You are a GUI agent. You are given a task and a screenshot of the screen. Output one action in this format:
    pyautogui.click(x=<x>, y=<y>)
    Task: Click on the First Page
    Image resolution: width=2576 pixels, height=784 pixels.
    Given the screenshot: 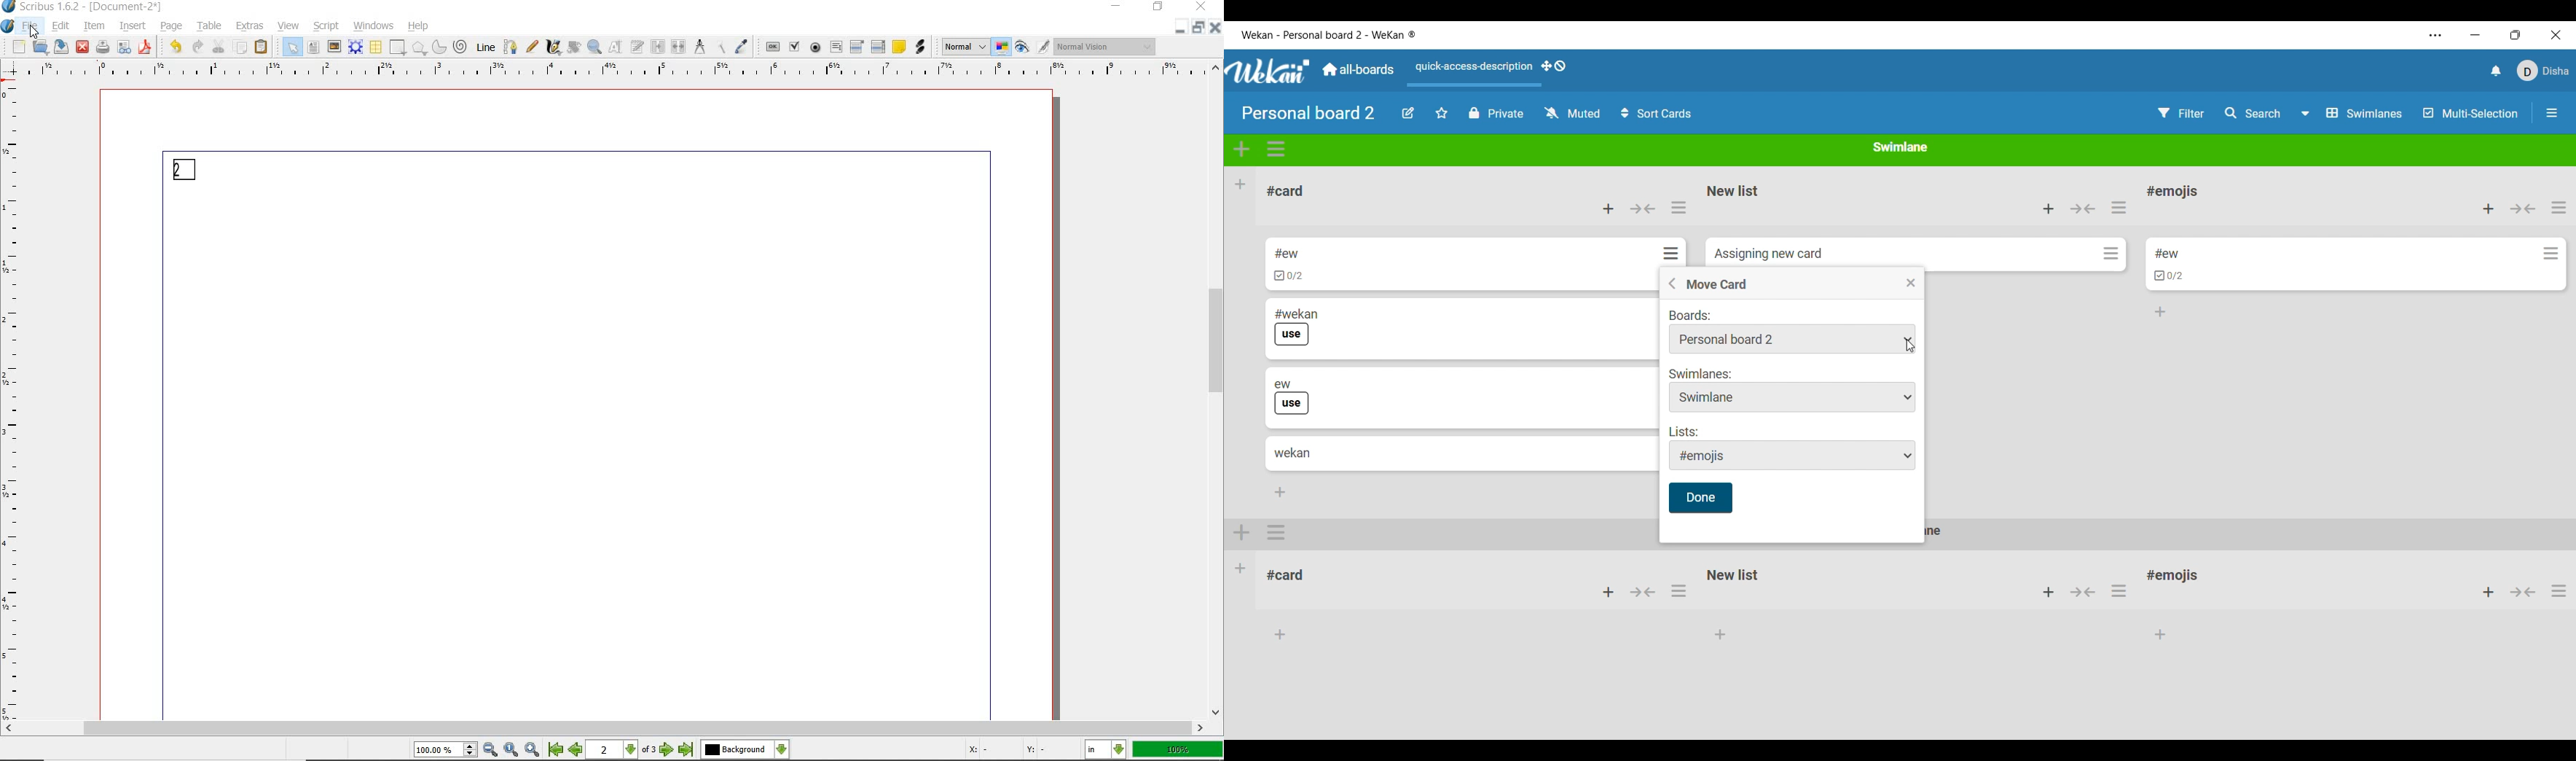 What is the action you would take?
    pyautogui.click(x=555, y=751)
    